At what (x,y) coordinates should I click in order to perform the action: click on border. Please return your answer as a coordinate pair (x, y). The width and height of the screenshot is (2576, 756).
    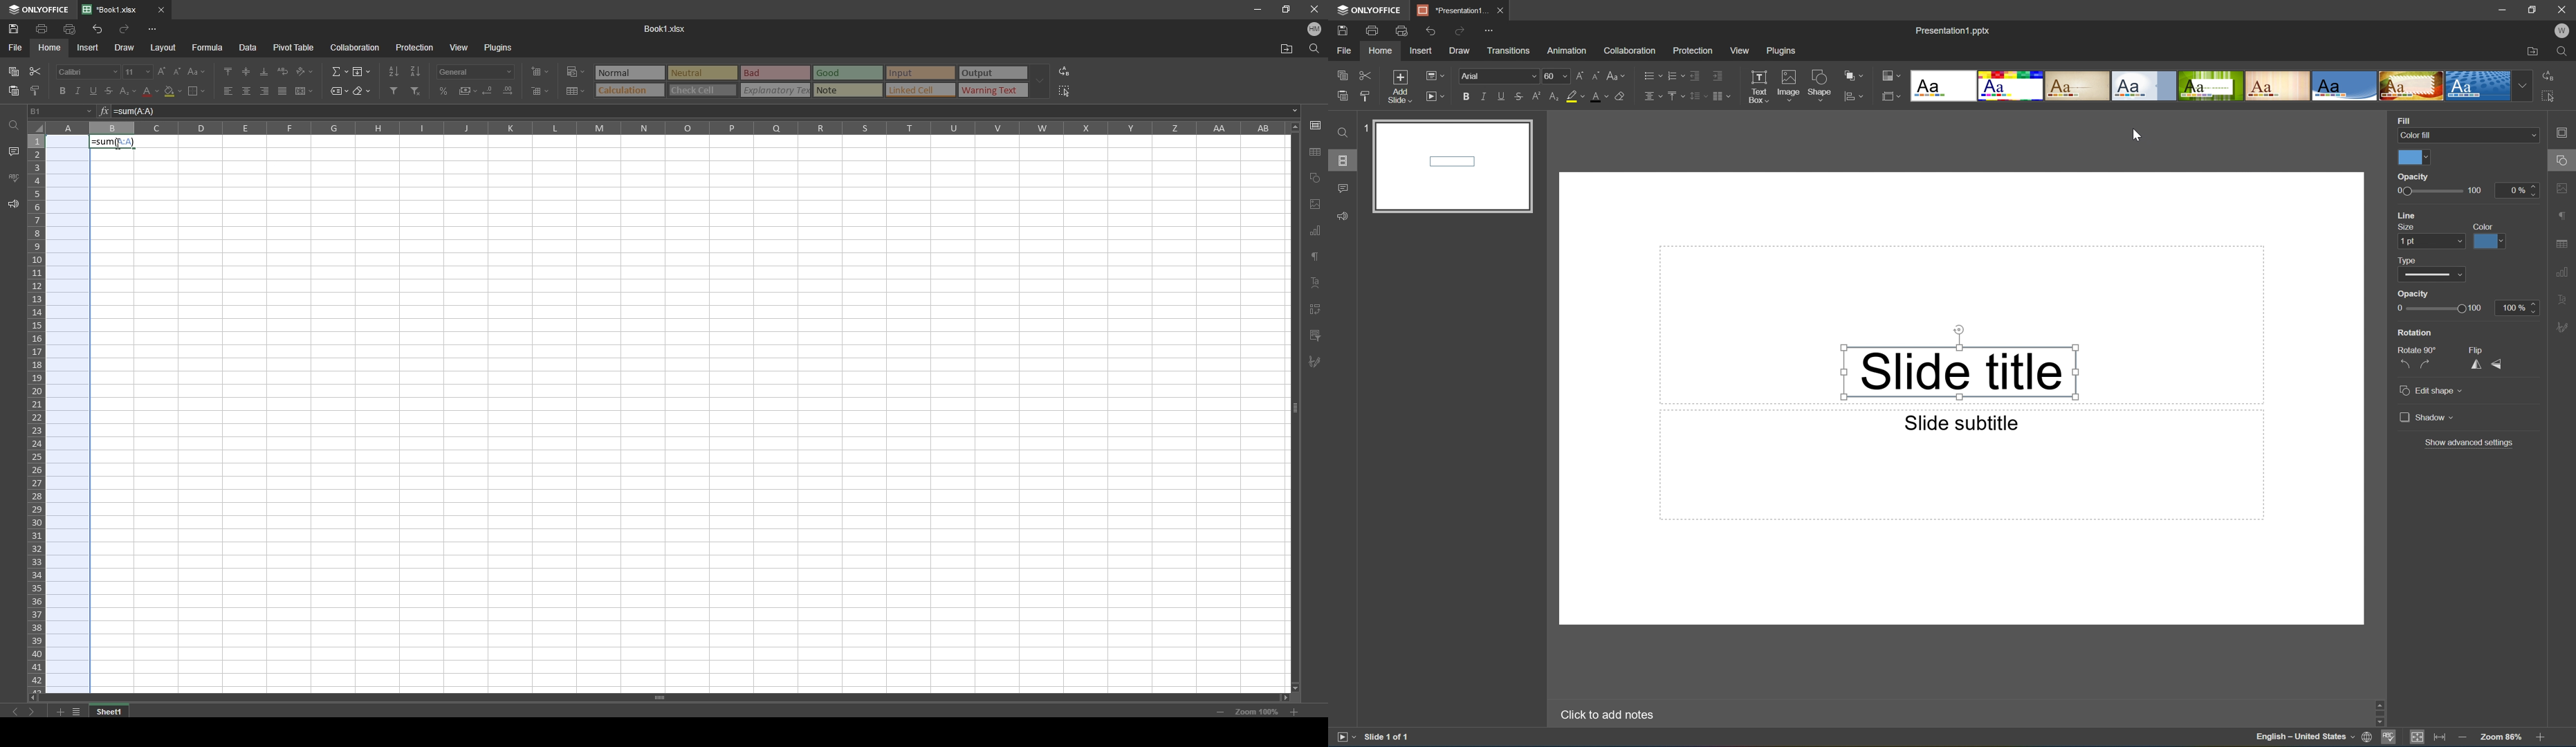
    Looking at the image, I should click on (196, 91).